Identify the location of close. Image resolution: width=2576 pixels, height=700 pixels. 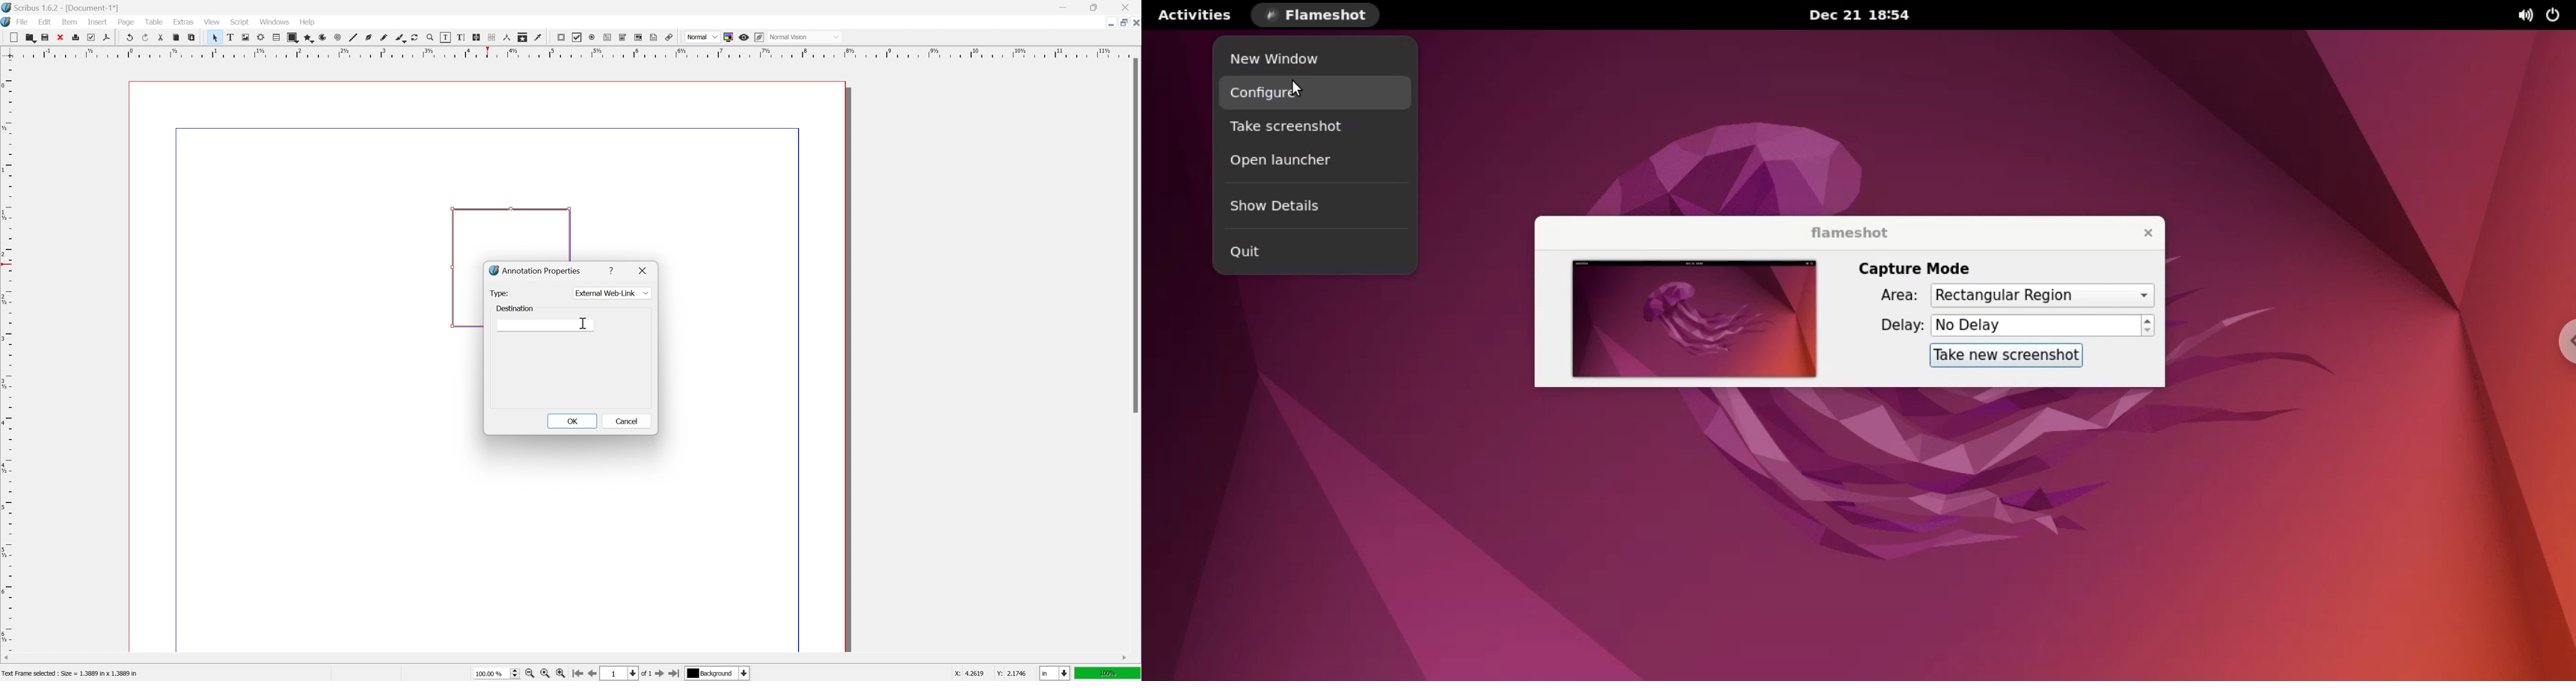
(1126, 7).